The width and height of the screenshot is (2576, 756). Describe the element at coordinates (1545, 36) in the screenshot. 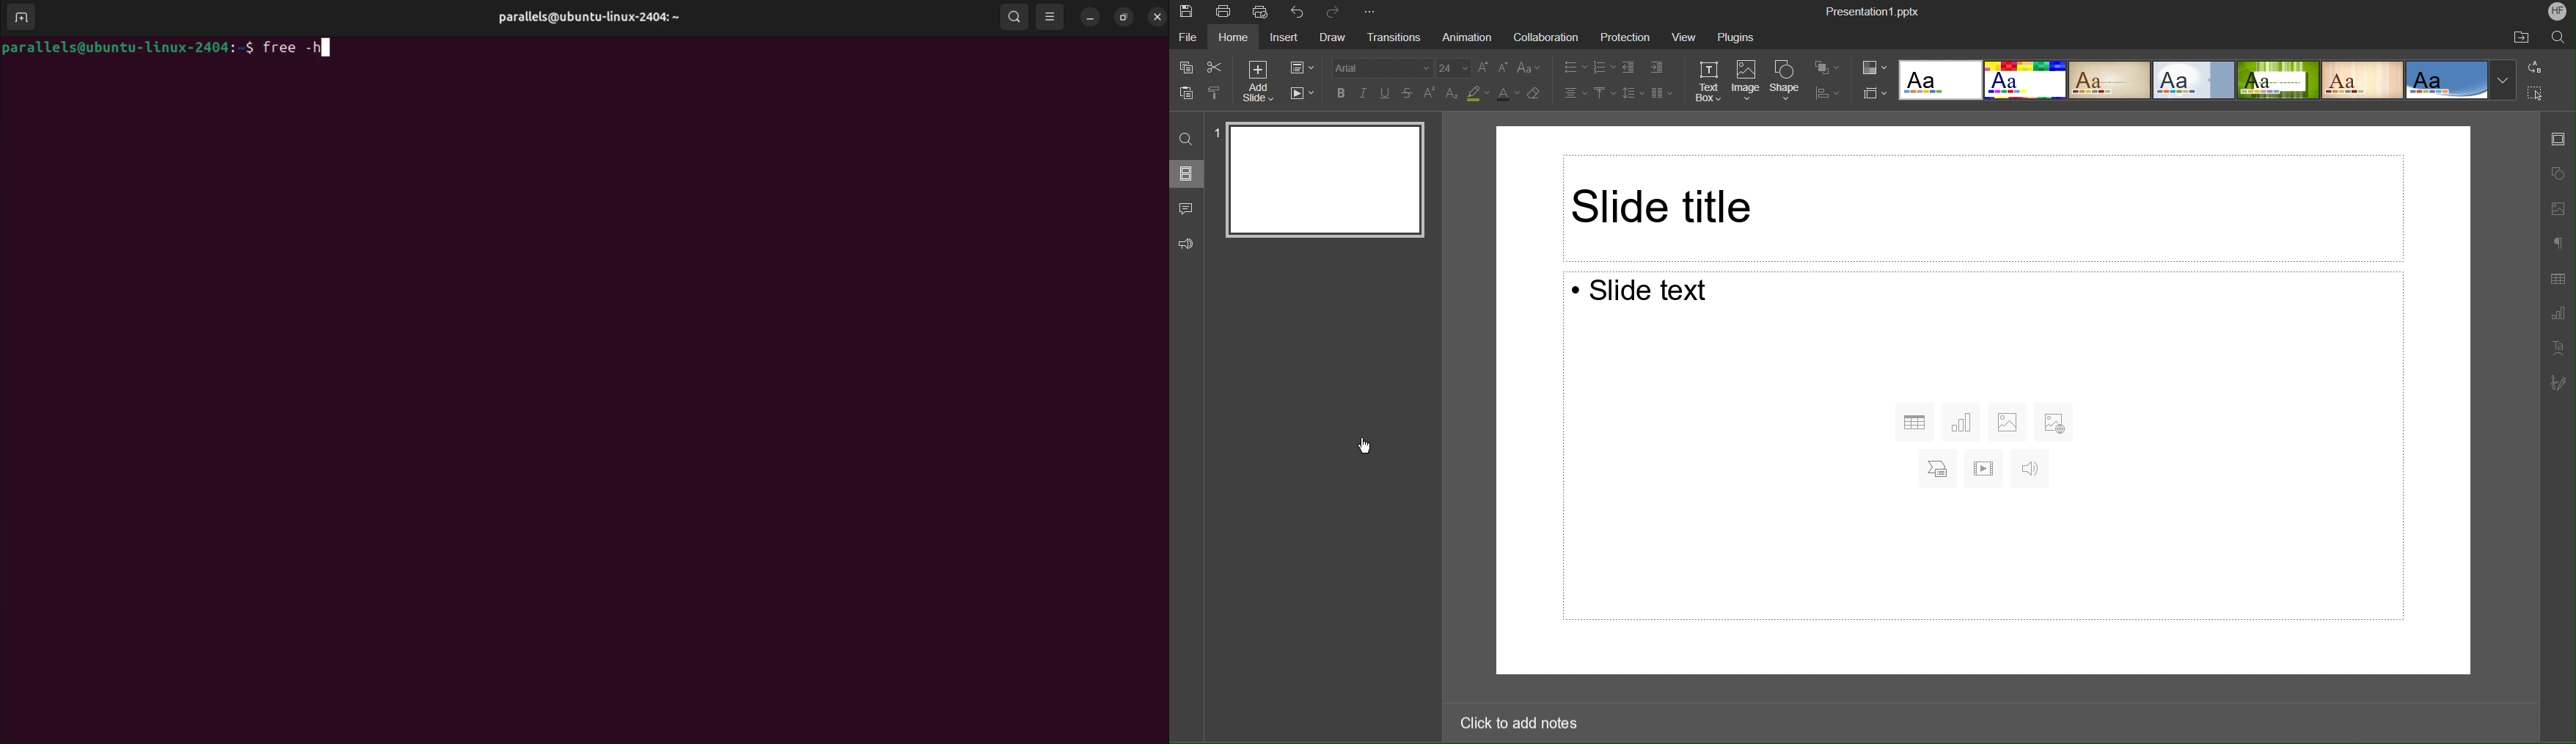

I see `Collaboration` at that location.